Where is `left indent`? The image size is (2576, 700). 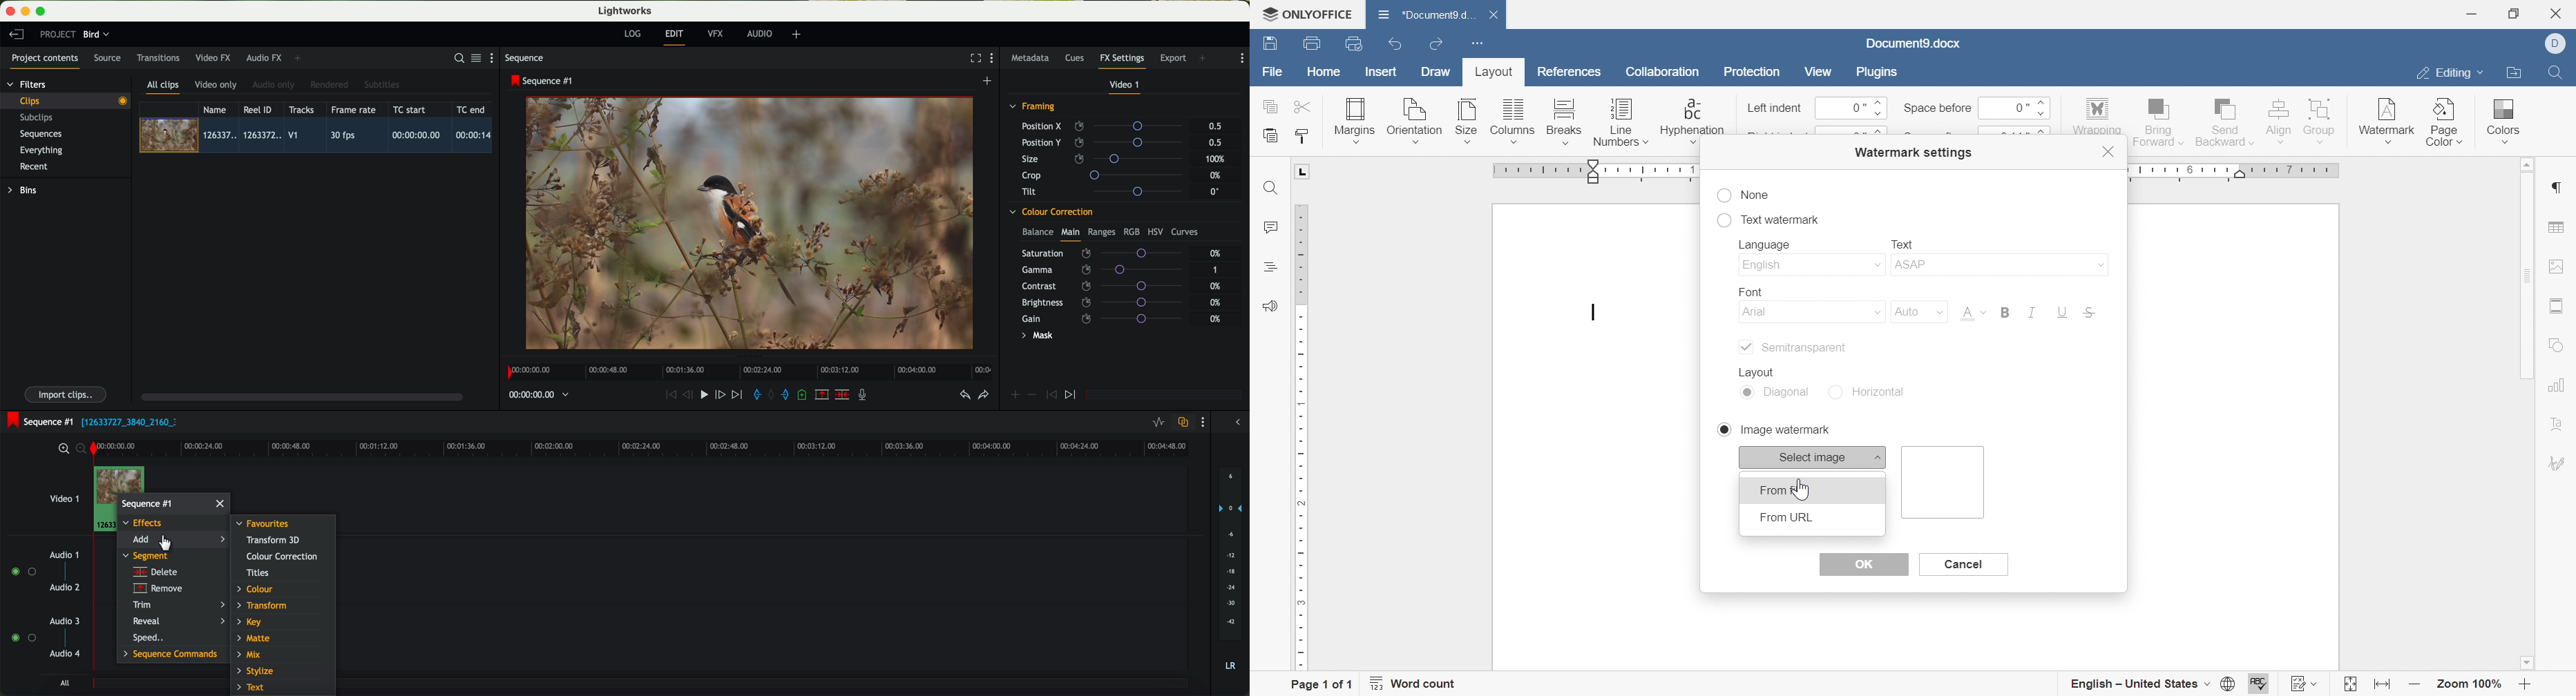 left indent is located at coordinates (1775, 109).